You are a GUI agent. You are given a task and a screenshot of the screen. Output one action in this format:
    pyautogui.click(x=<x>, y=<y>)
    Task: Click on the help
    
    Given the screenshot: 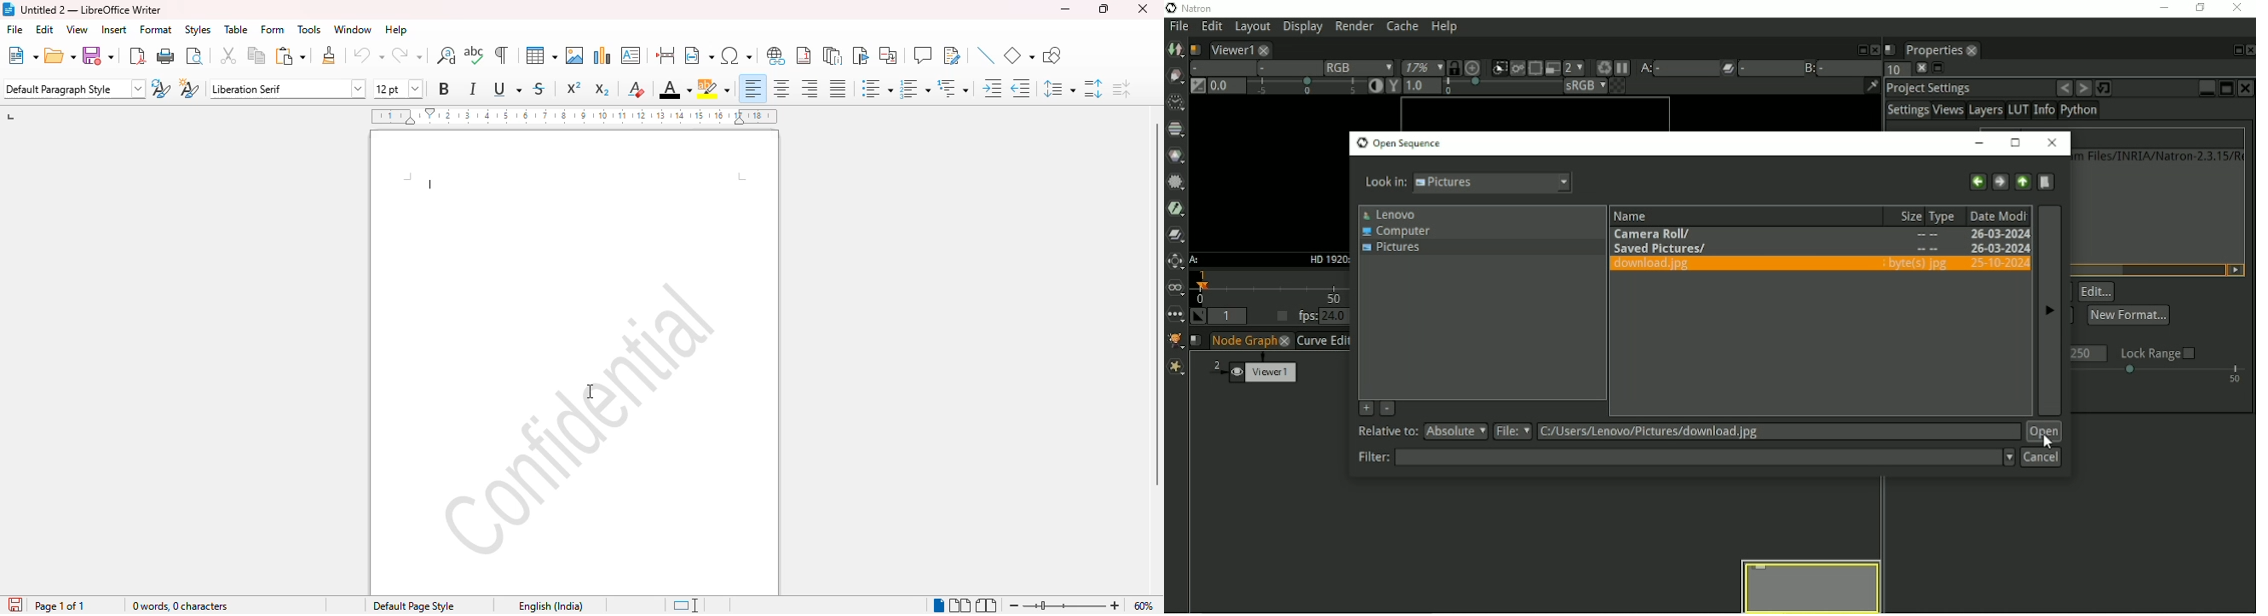 What is the action you would take?
    pyautogui.click(x=397, y=30)
    